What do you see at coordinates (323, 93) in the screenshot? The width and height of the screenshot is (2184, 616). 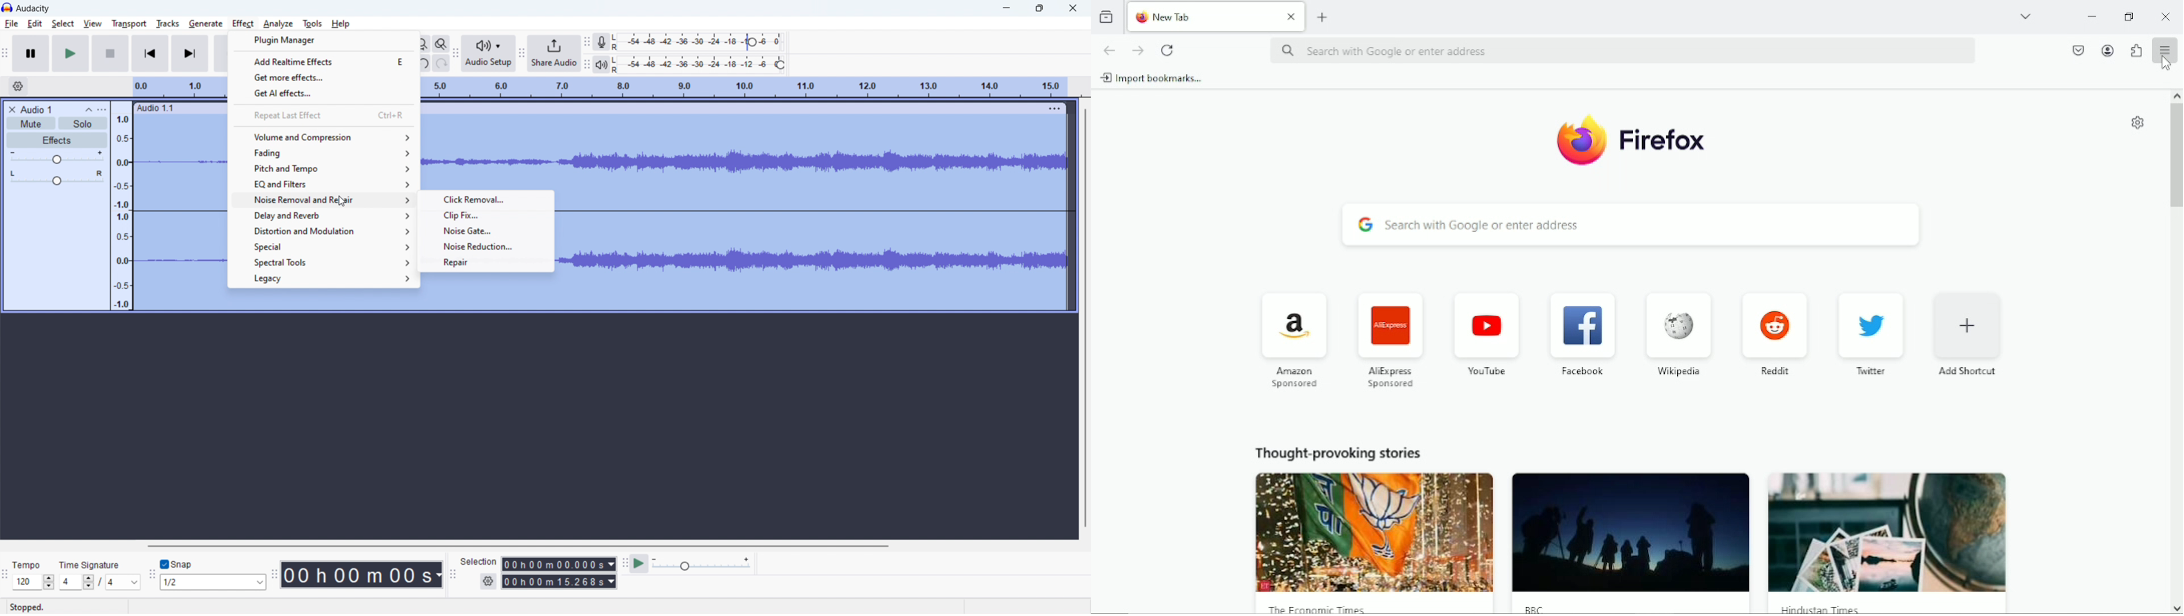 I see `get AI effects` at bounding box center [323, 93].